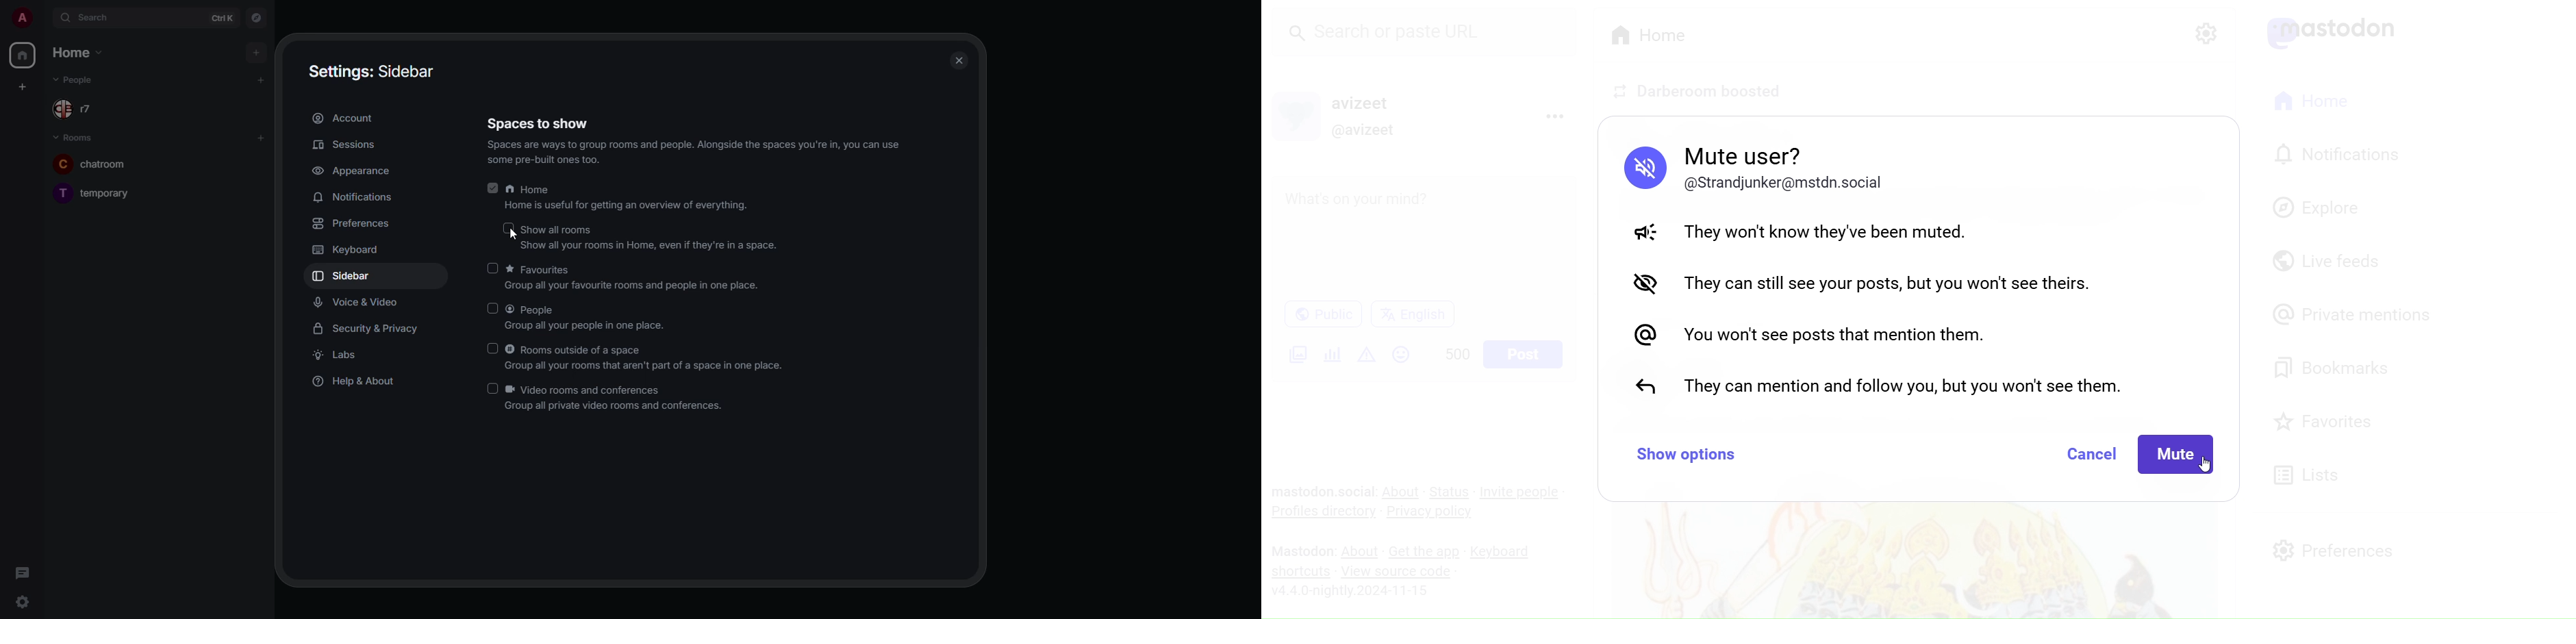  I want to click on Mute, so click(2181, 453).